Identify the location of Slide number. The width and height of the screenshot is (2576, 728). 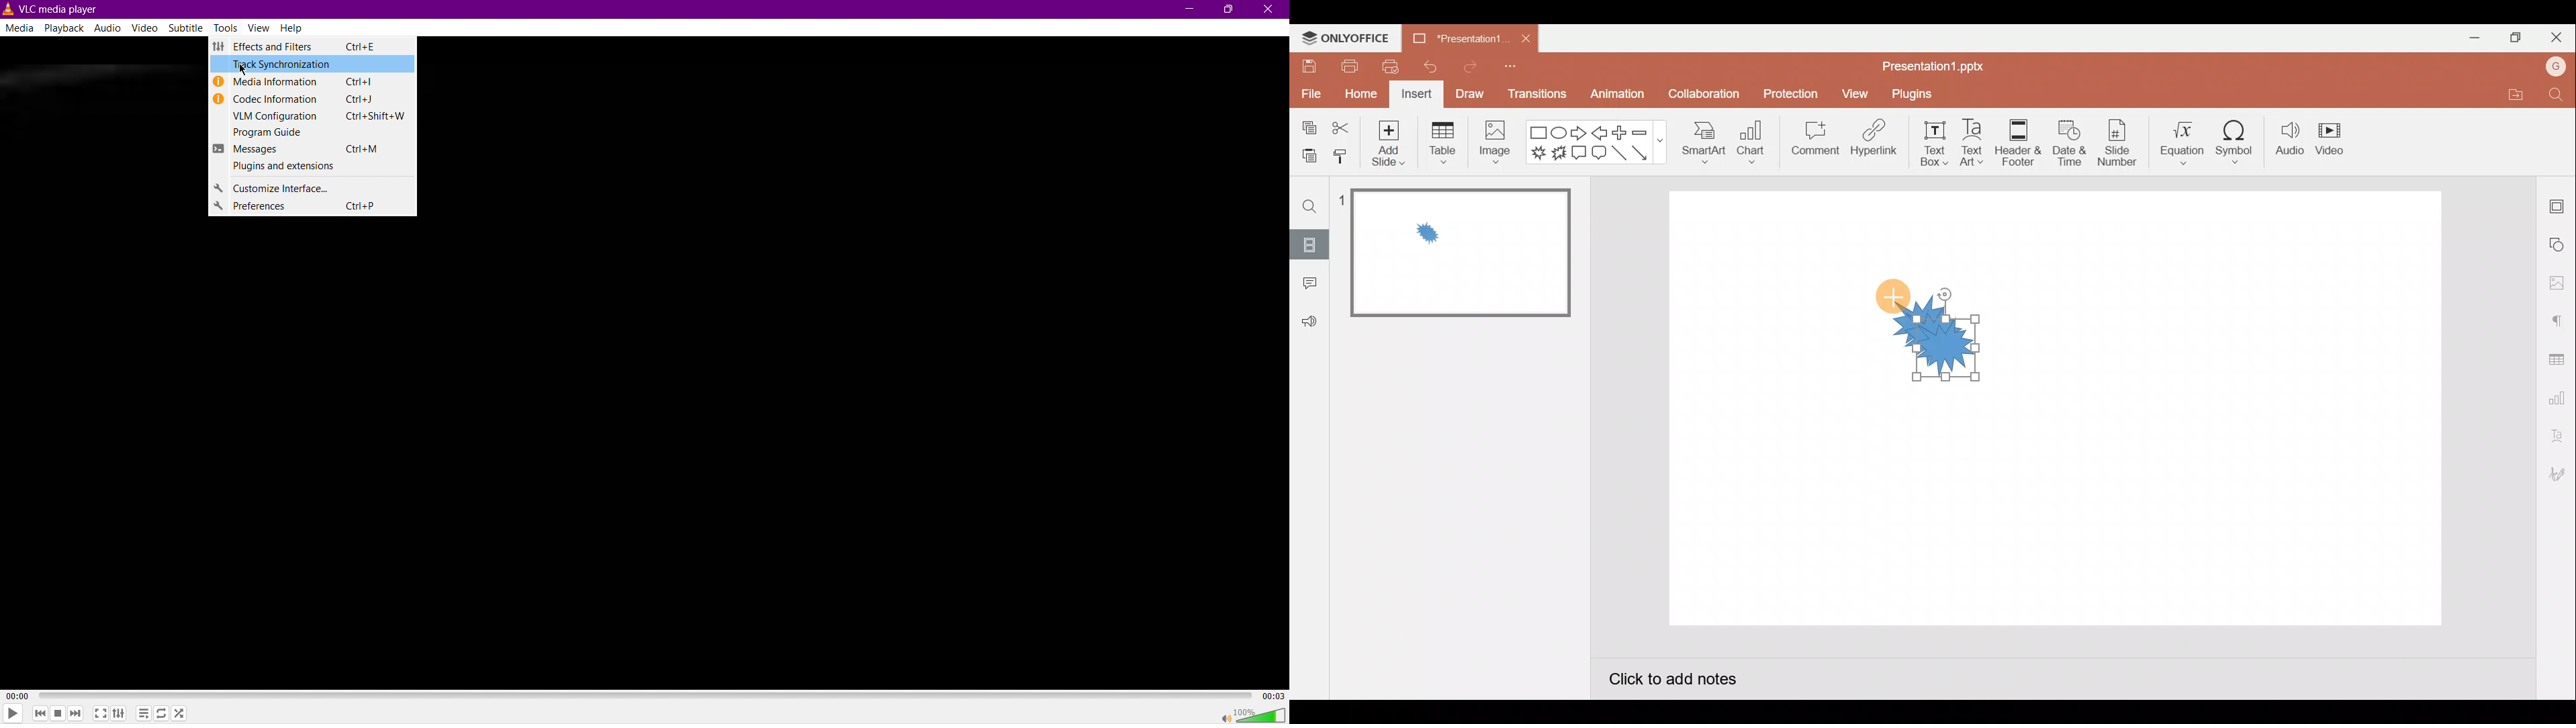
(2117, 144).